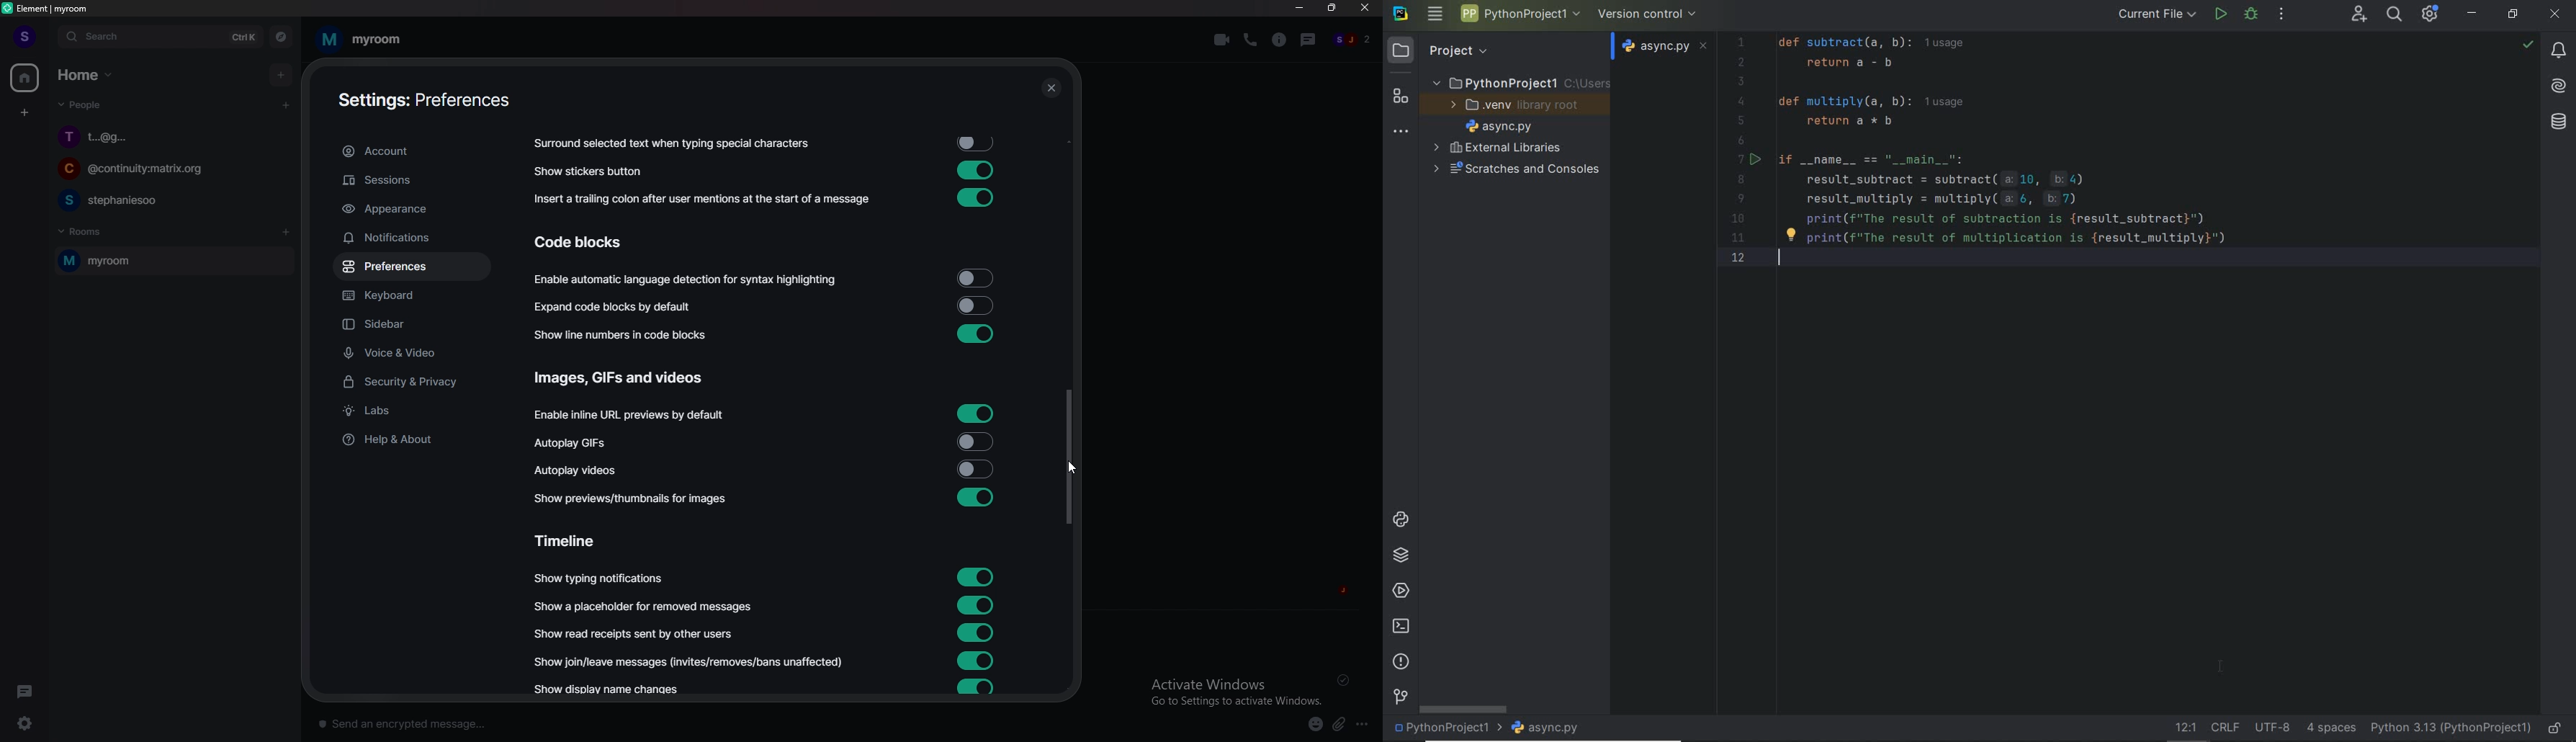 The width and height of the screenshot is (2576, 756). What do you see at coordinates (687, 281) in the screenshot?
I see `enable automatic language detection` at bounding box center [687, 281].